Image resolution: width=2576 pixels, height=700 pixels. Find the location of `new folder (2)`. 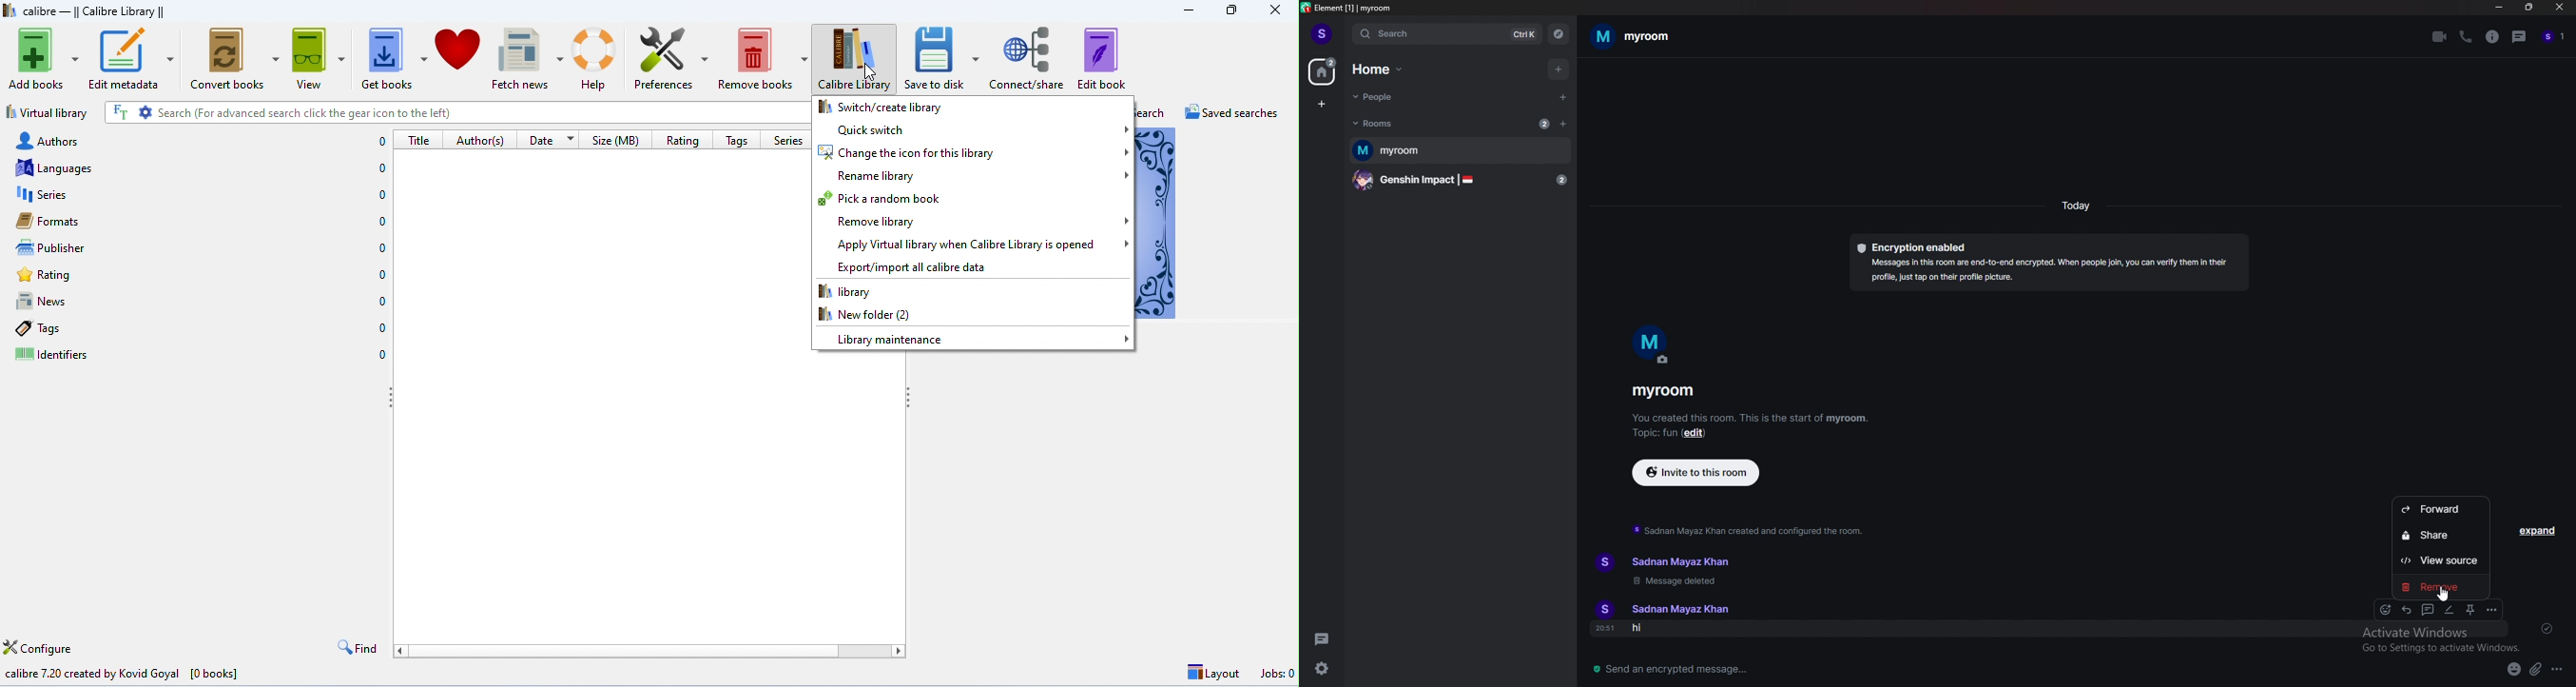

new folder (2) is located at coordinates (969, 316).